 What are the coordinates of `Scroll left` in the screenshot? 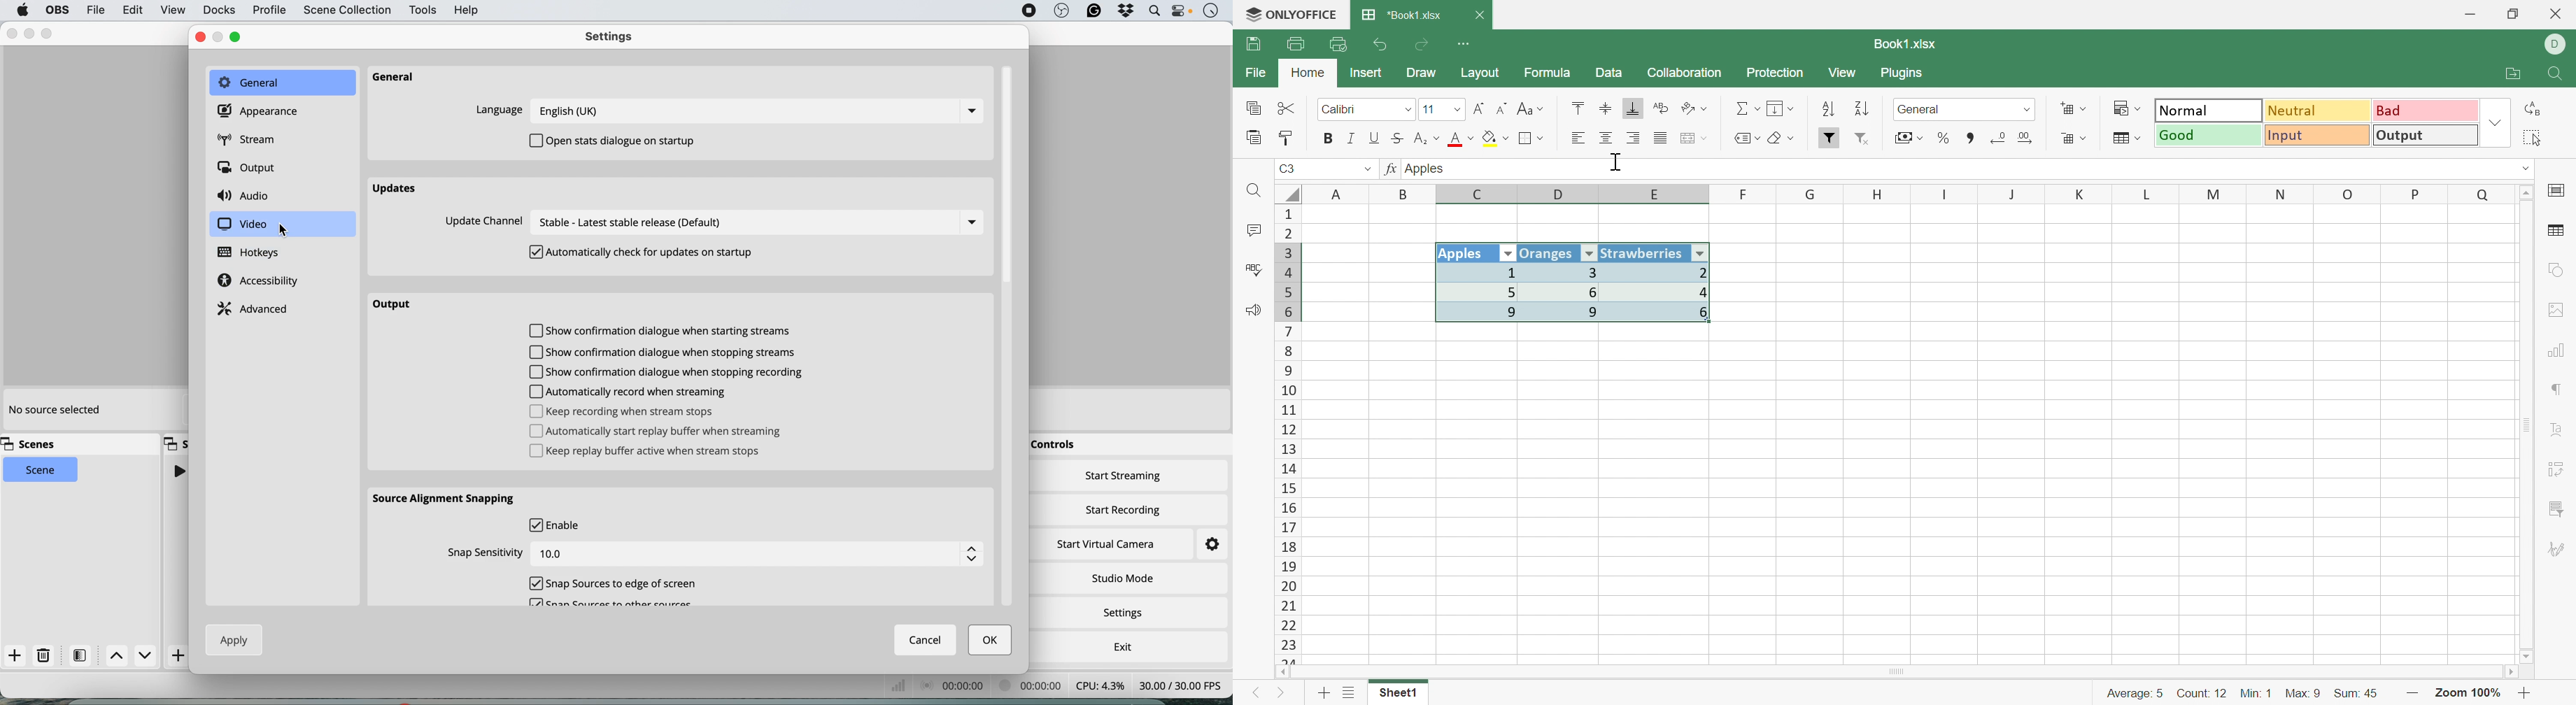 It's located at (1283, 671).